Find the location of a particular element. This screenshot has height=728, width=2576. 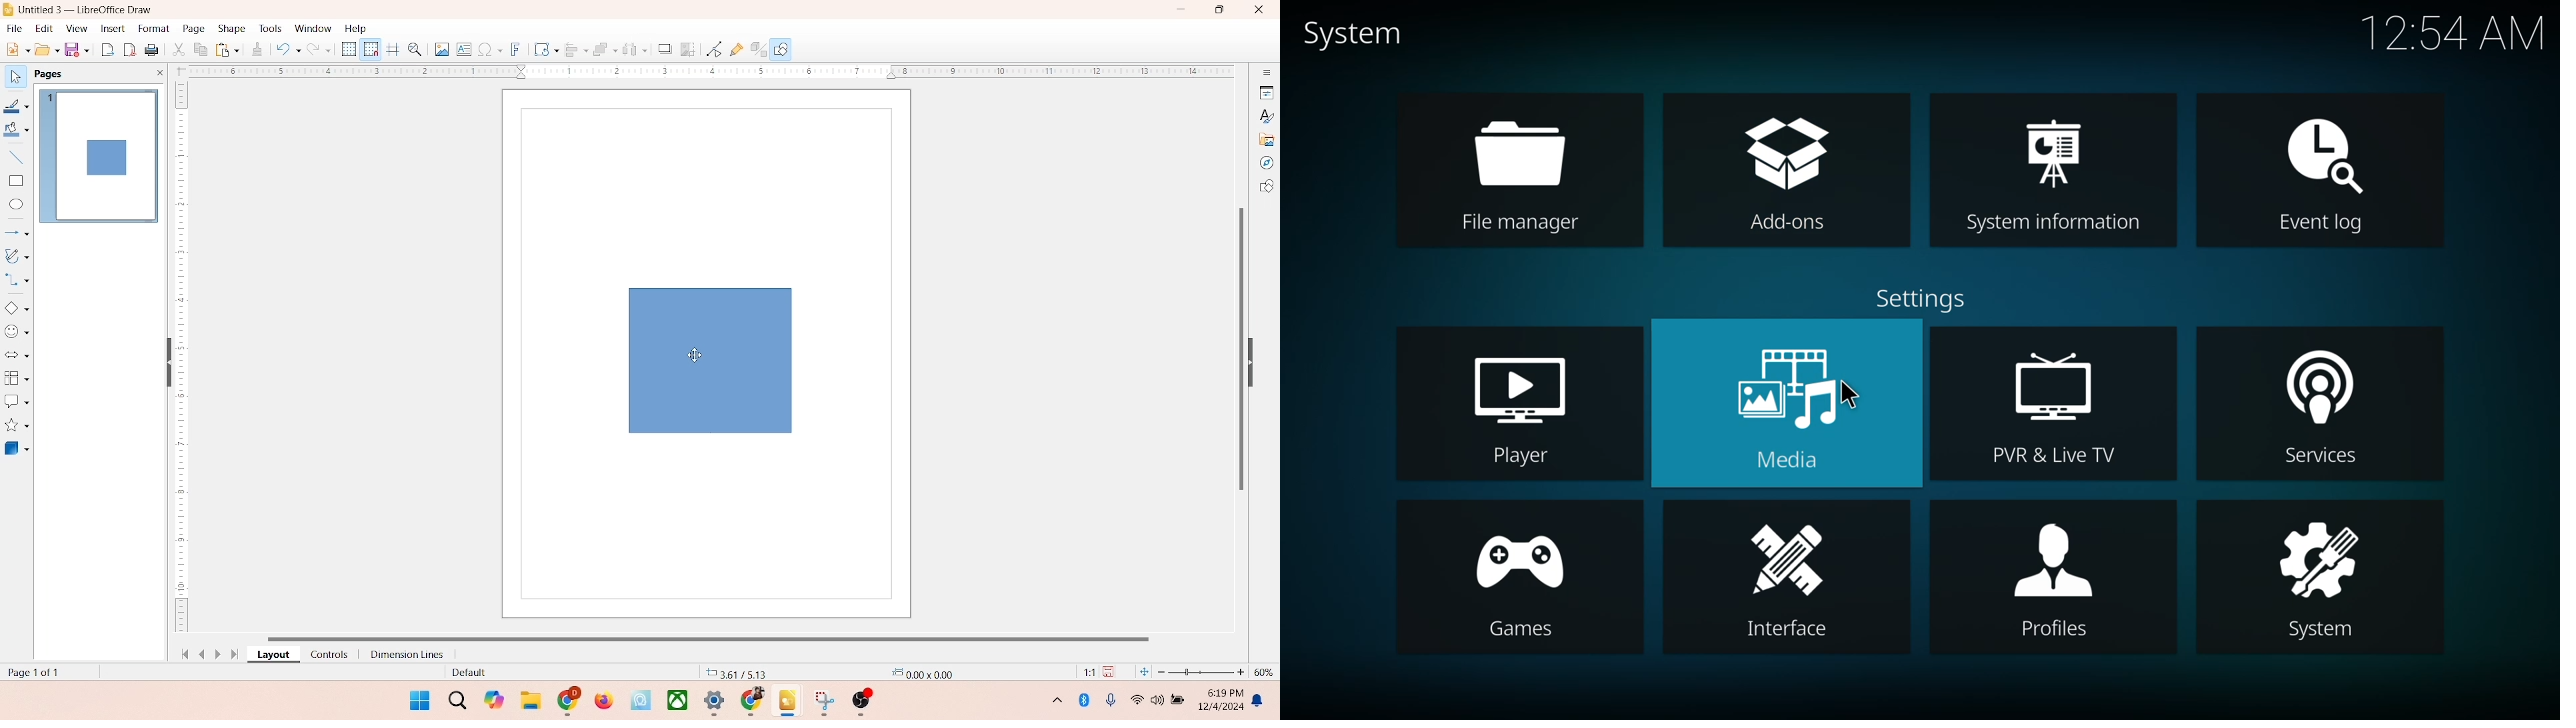

add-ons is located at coordinates (1794, 174).